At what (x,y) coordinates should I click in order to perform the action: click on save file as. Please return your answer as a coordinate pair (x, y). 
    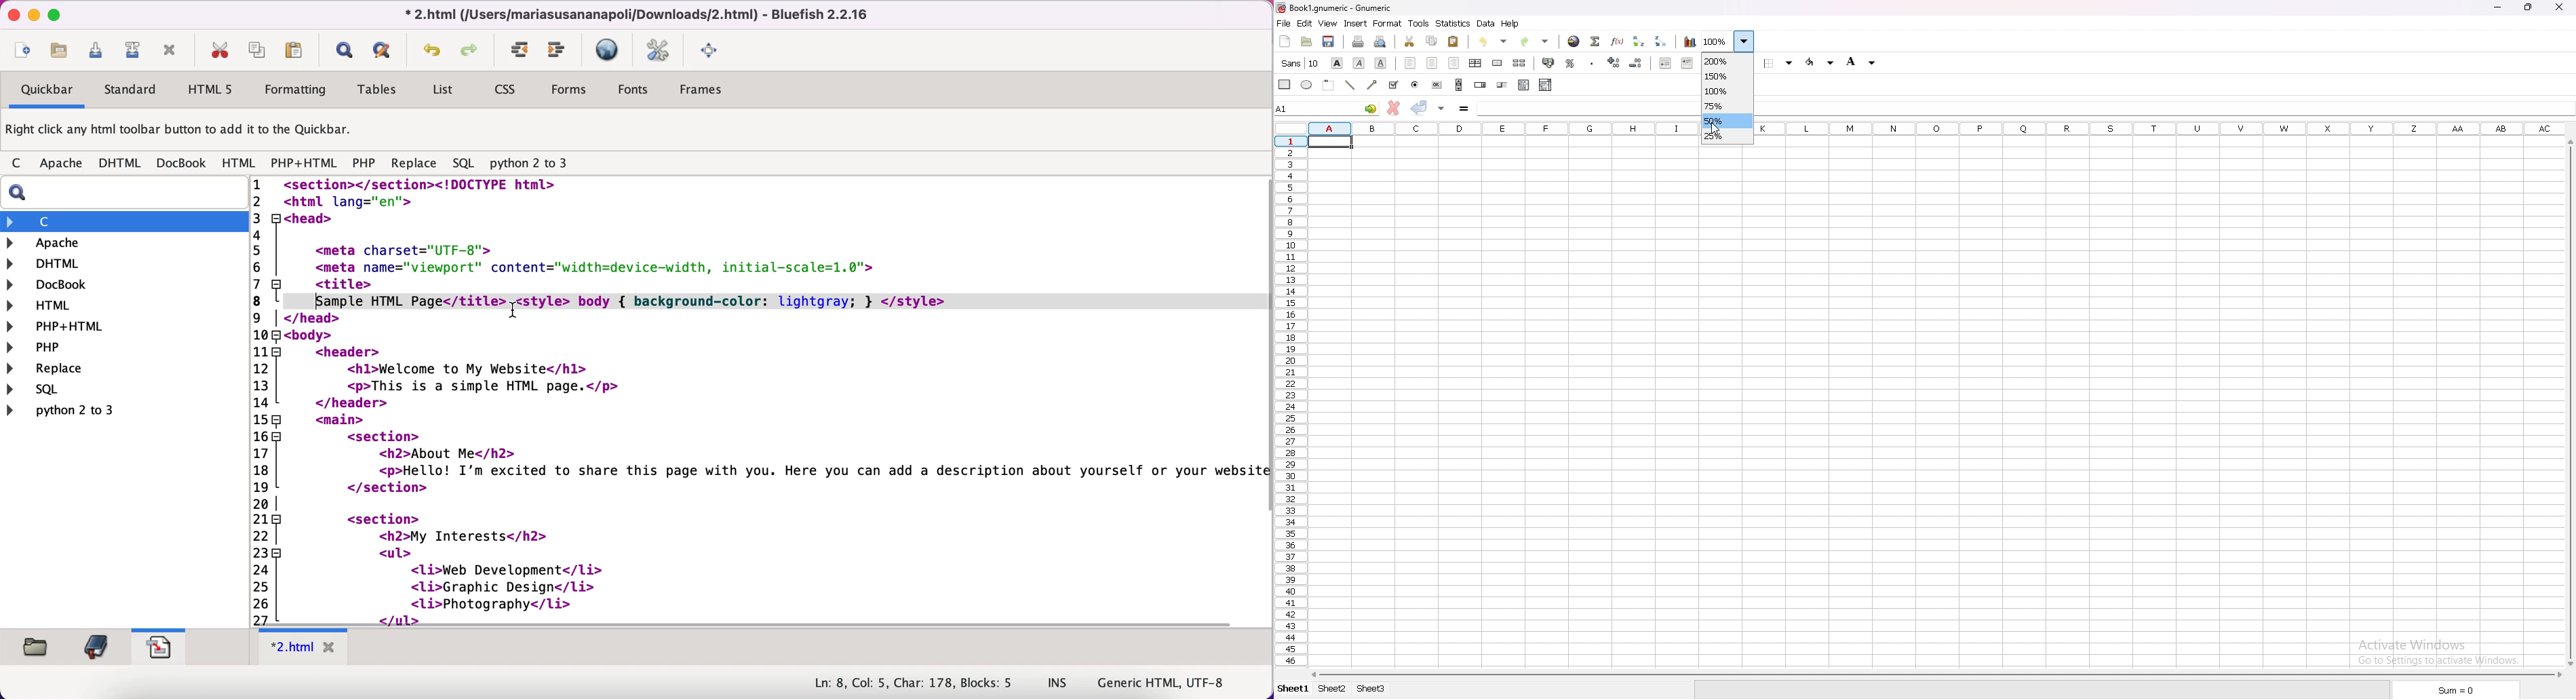
    Looking at the image, I should click on (131, 50).